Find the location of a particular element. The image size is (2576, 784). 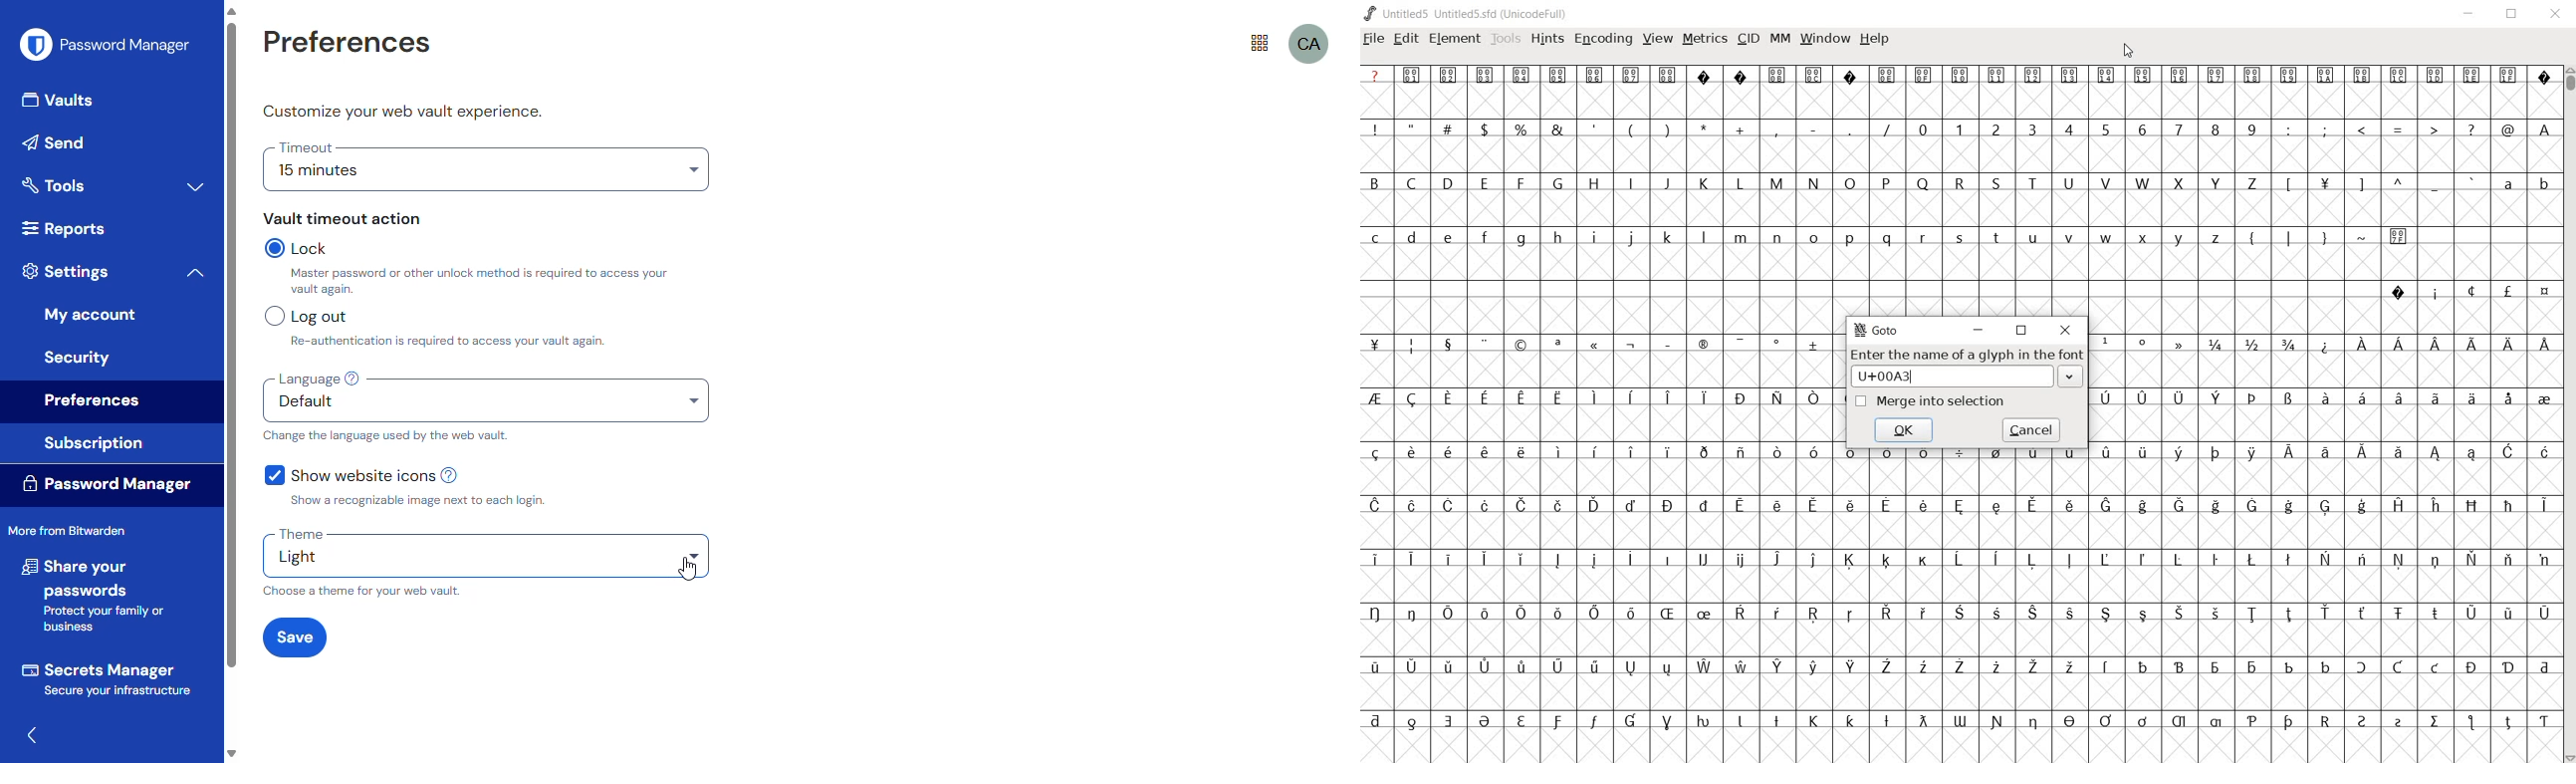

Symbol is located at coordinates (1812, 505).